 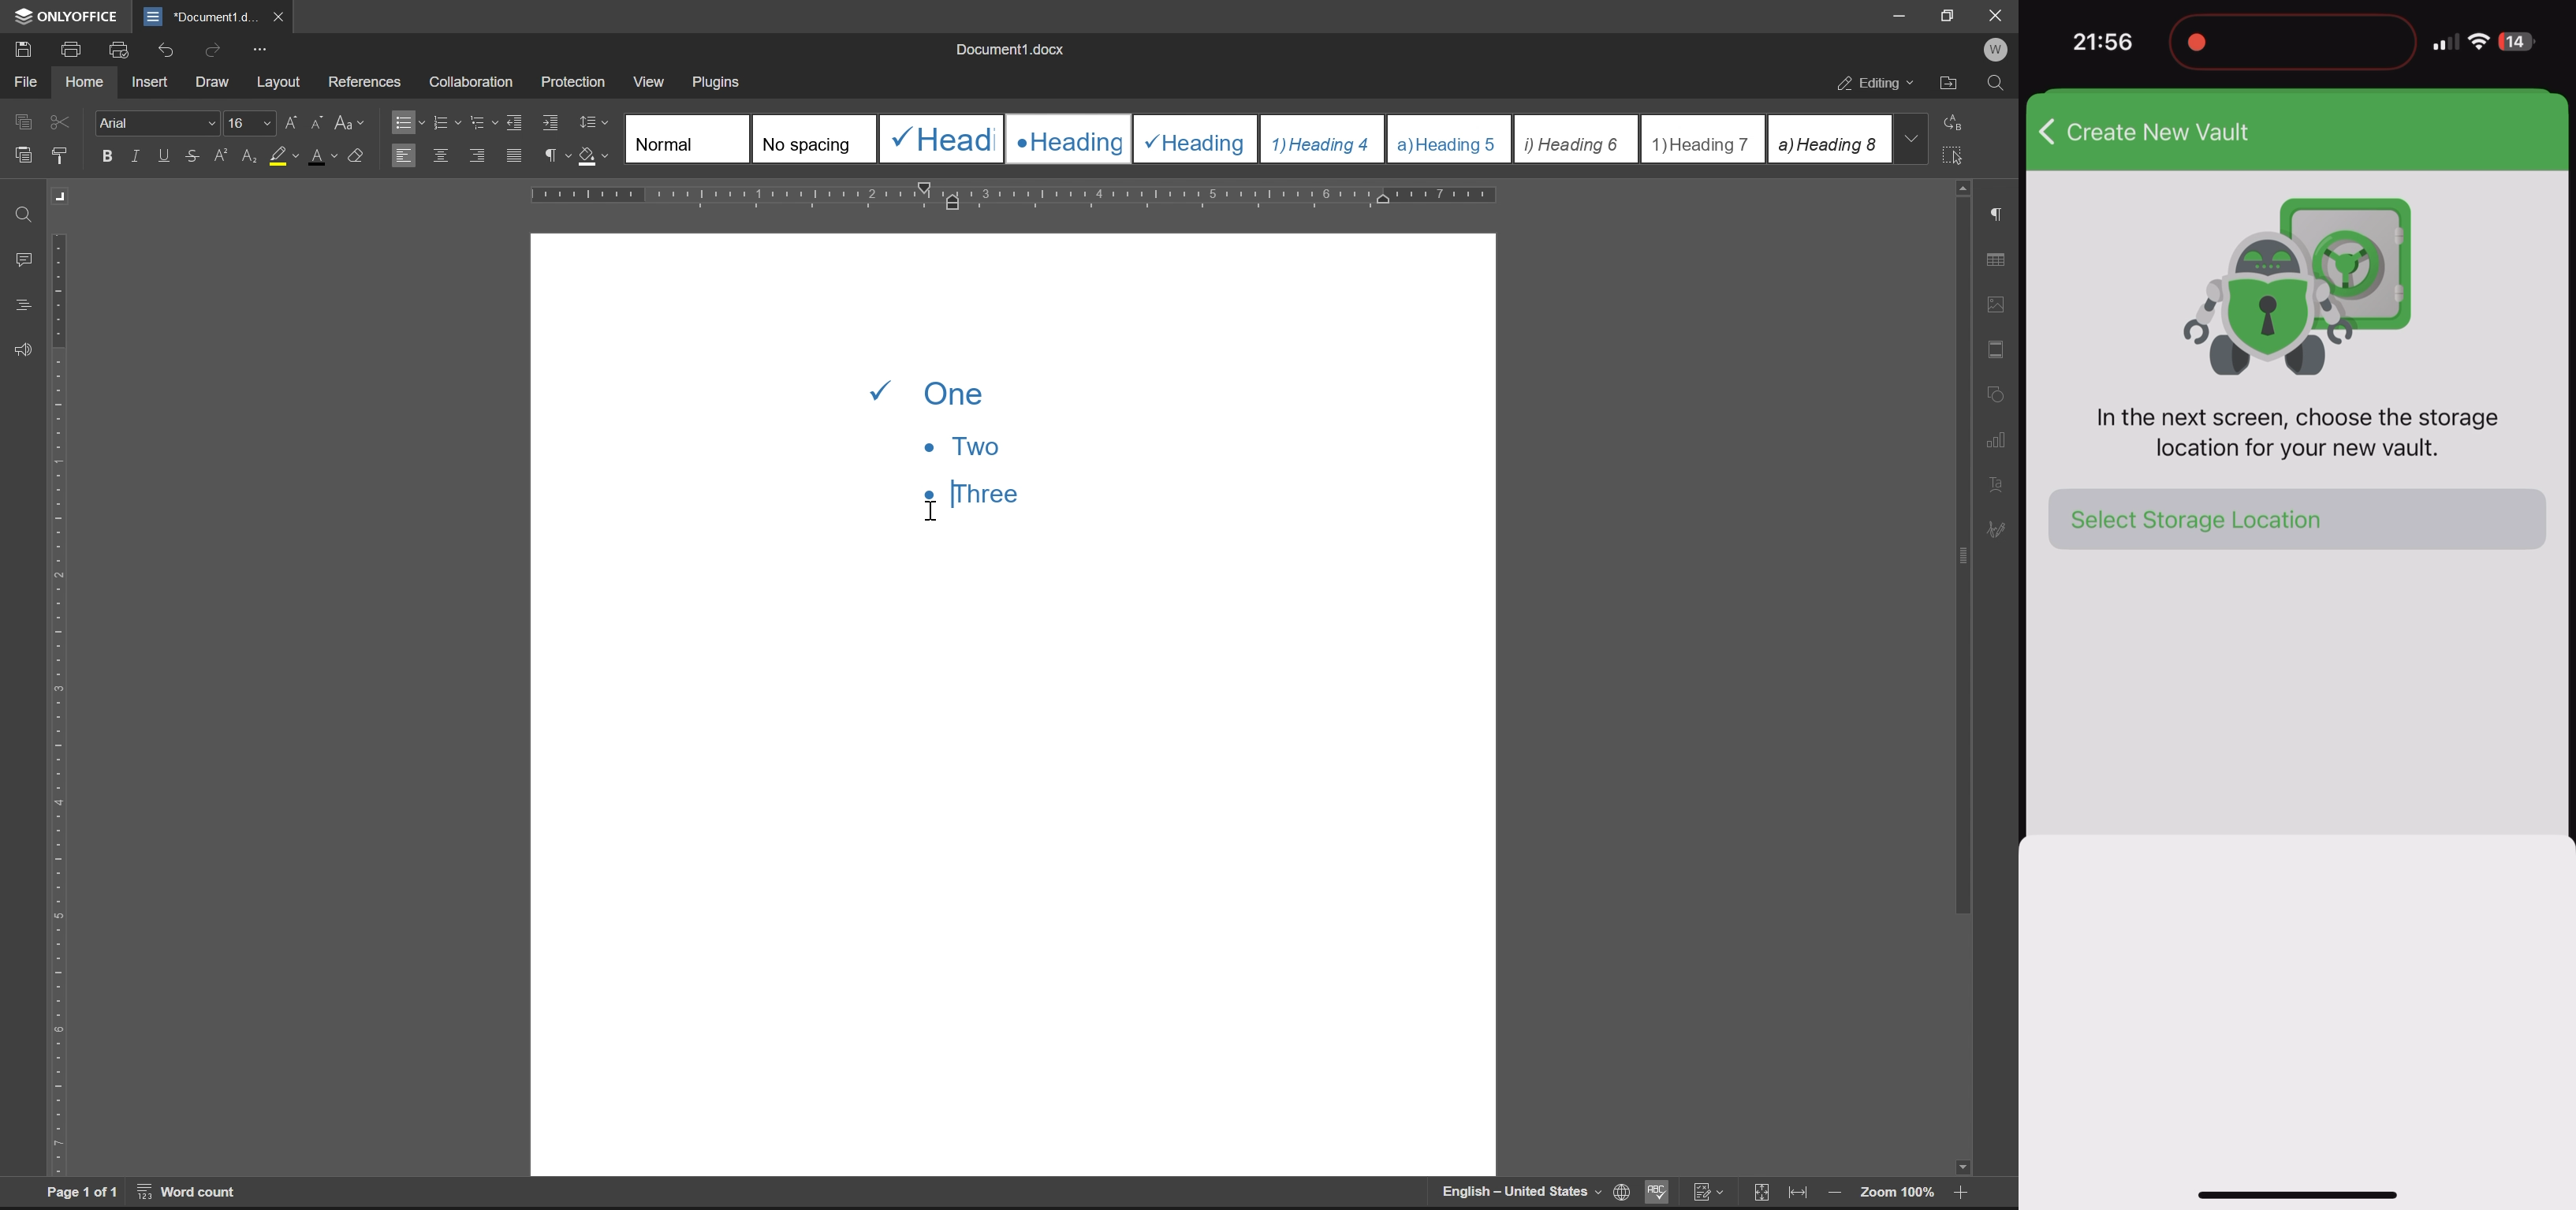 I want to click on comments, so click(x=27, y=260).